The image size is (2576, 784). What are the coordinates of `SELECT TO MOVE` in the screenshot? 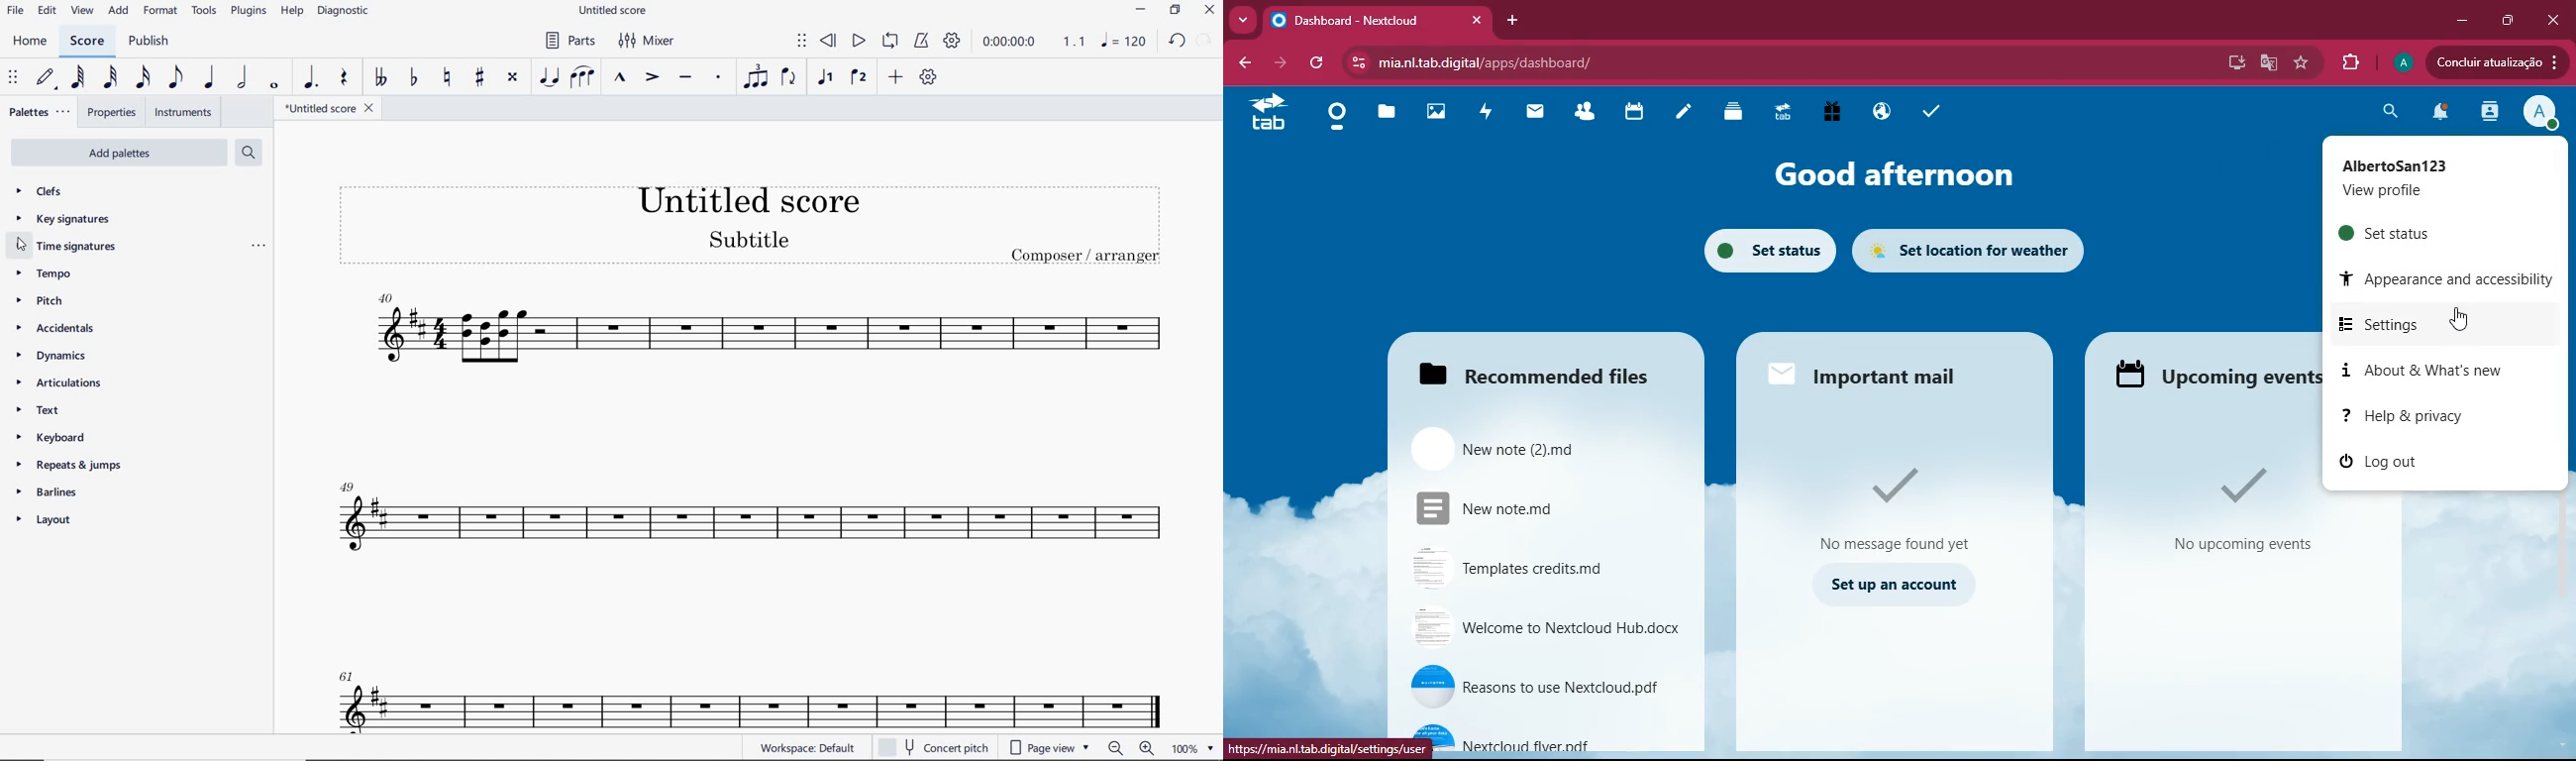 It's located at (803, 41).